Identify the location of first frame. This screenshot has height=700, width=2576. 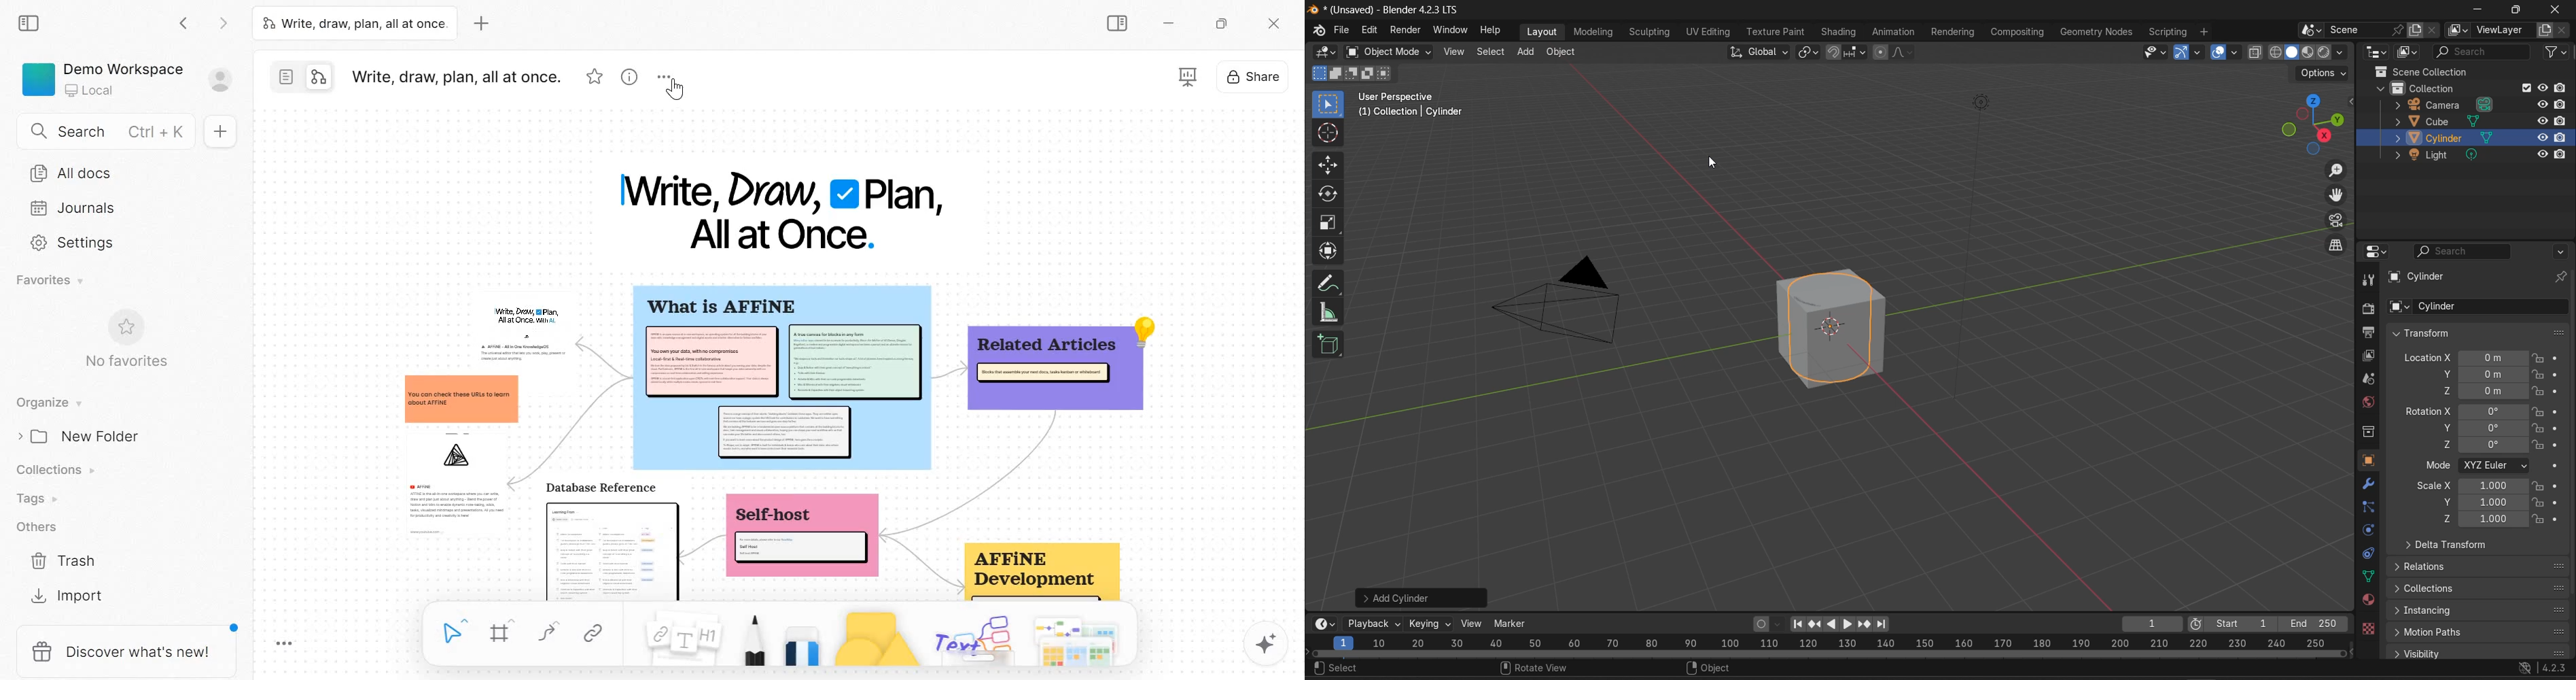
(2245, 622).